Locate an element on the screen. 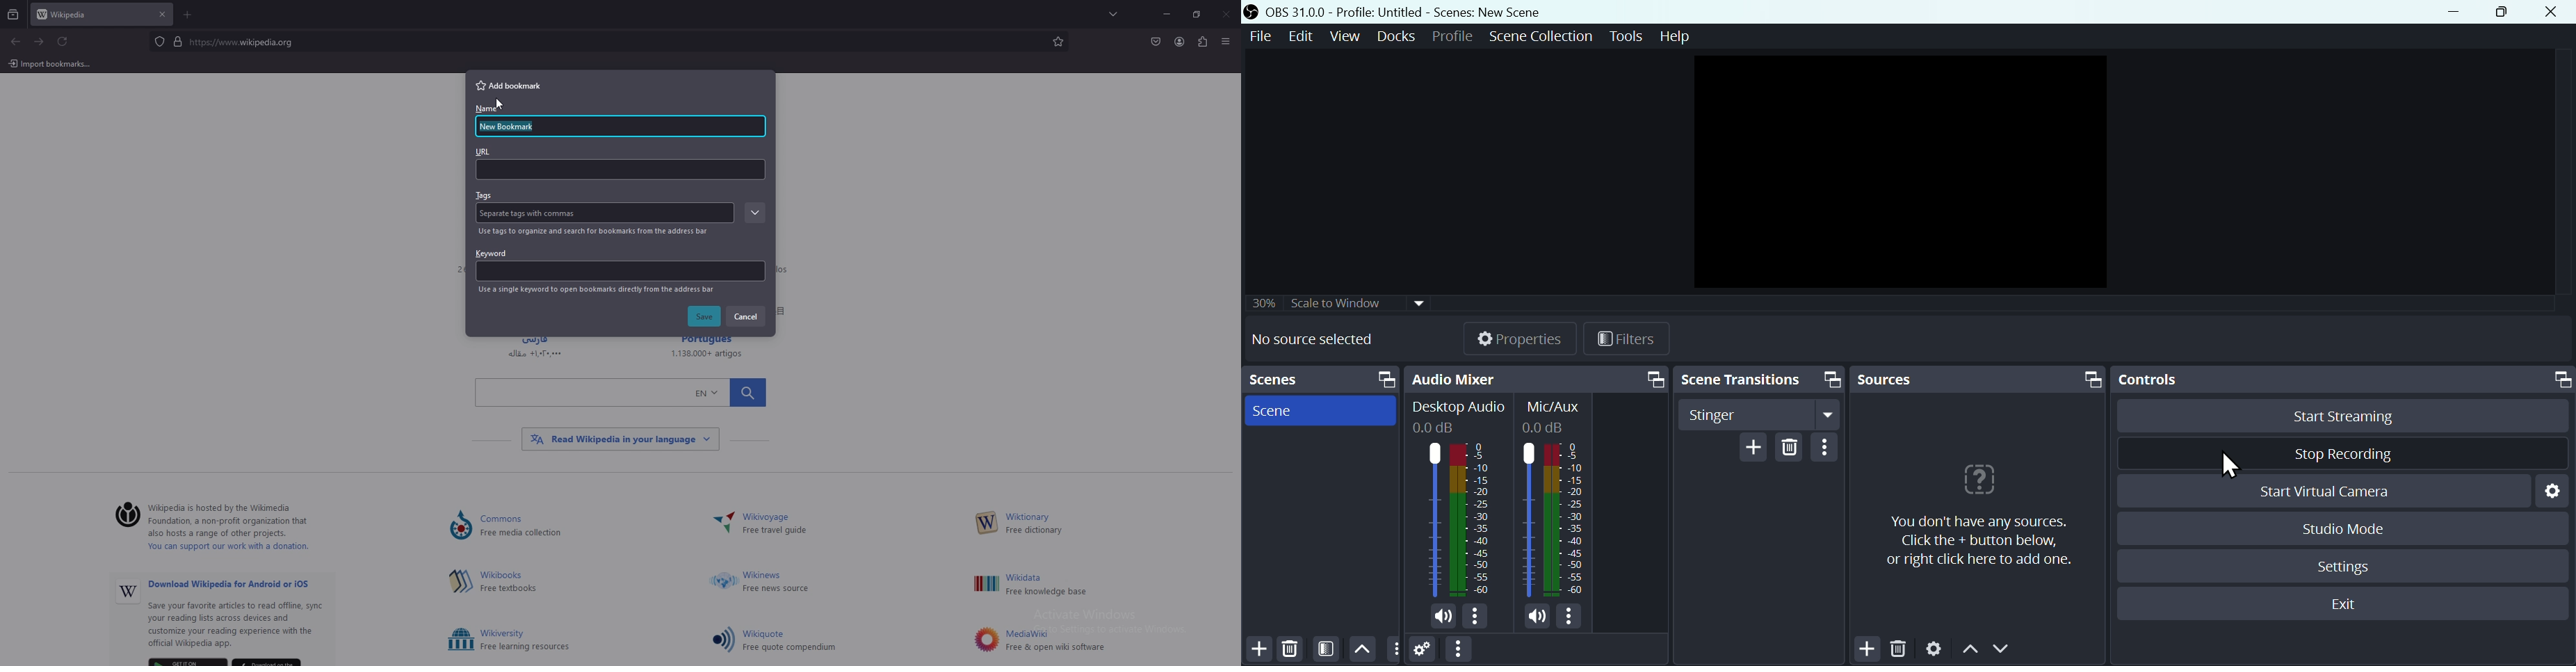  maximize is located at coordinates (1831, 379).